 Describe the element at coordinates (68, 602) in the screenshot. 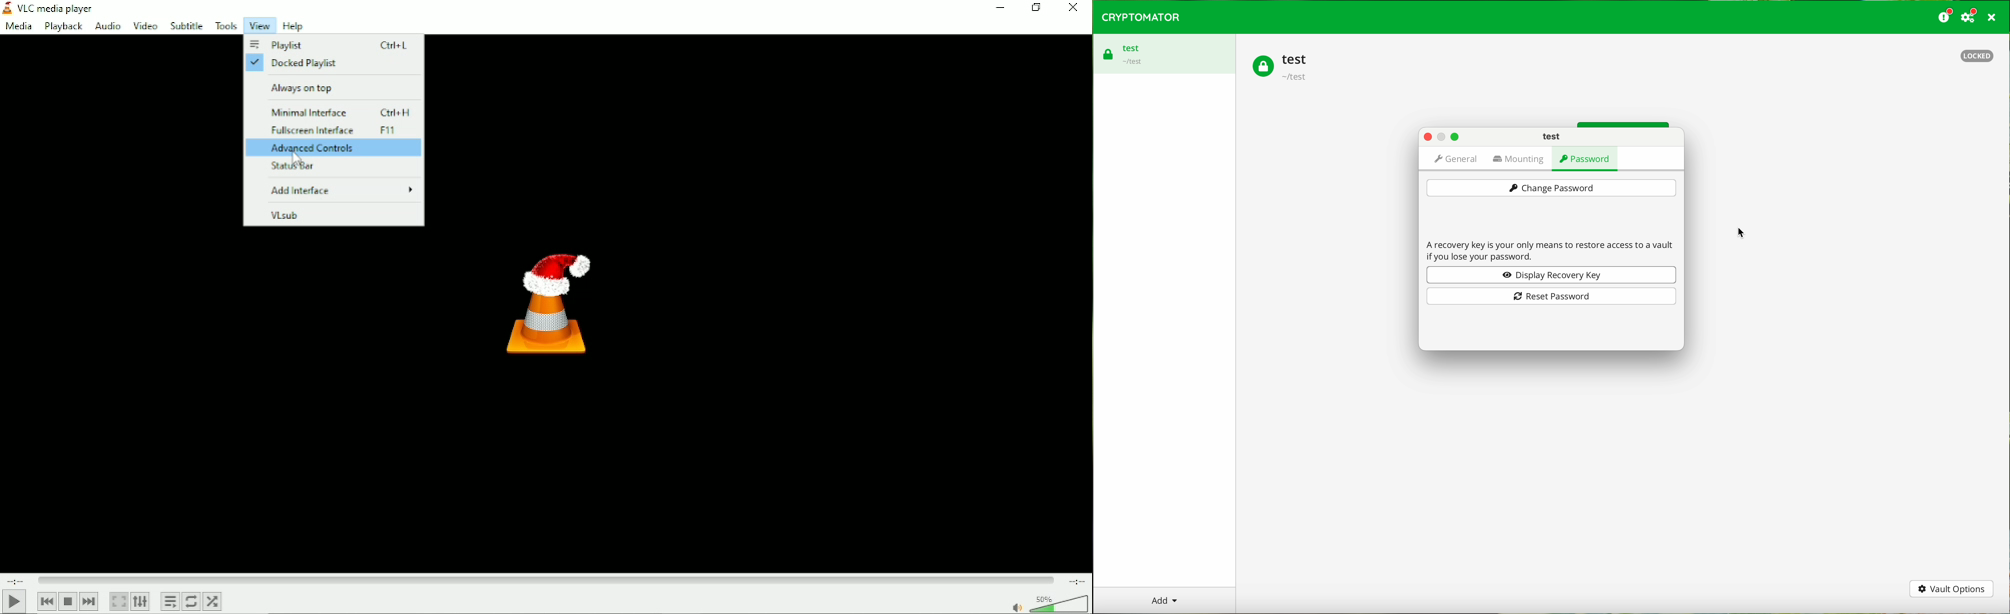

I see `Stop playlist` at that location.